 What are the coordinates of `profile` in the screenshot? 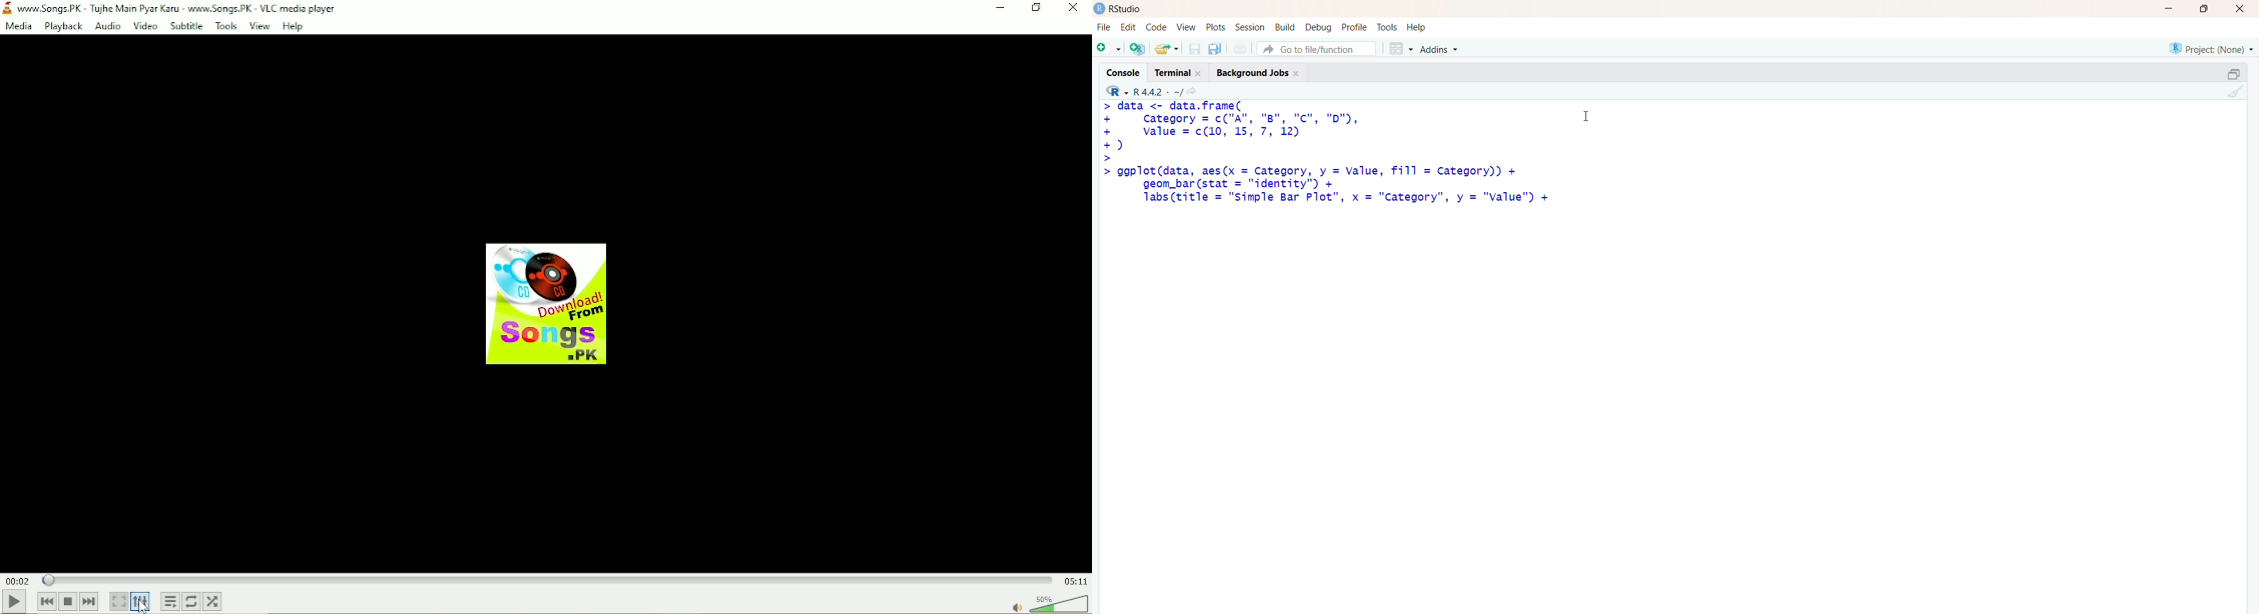 It's located at (1353, 28).